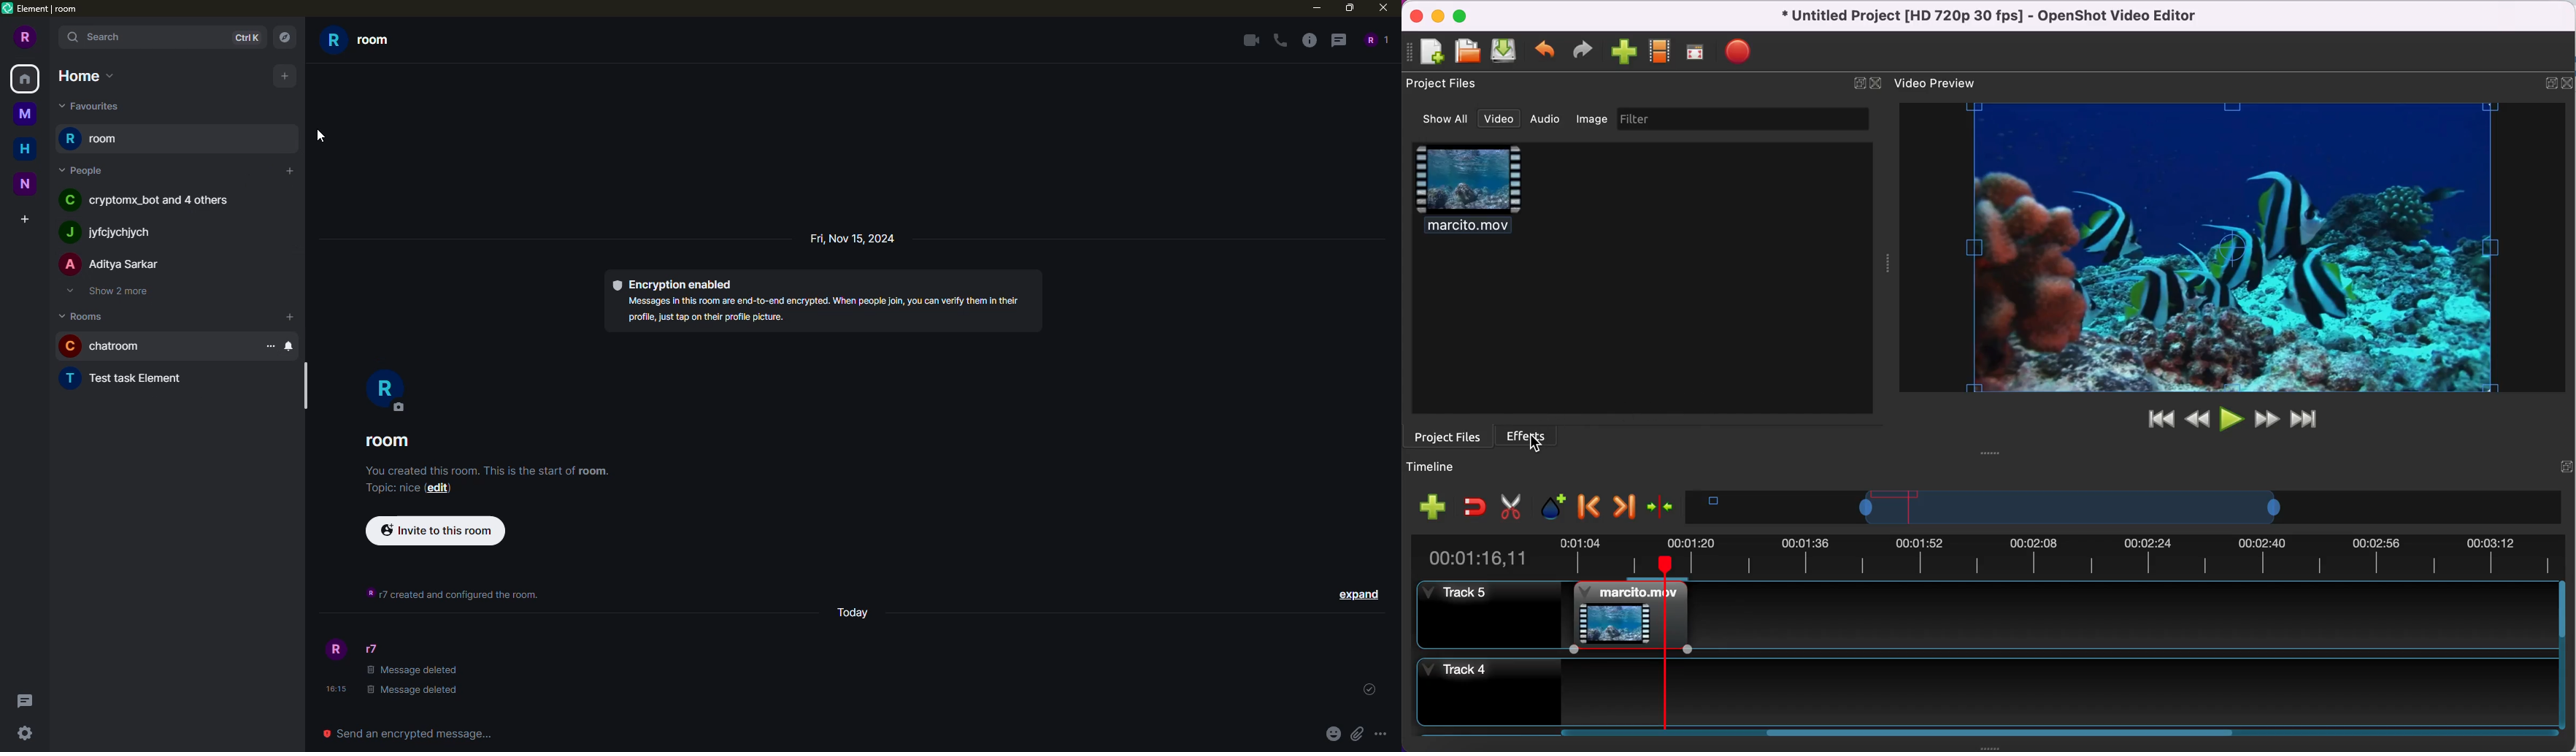 Image resolution: width=2576 pixels, height=756 pixels. What do you see at coordinates (2070, 507) in the screenshot?
I see `timeline` at bounding box center [2070, 507].